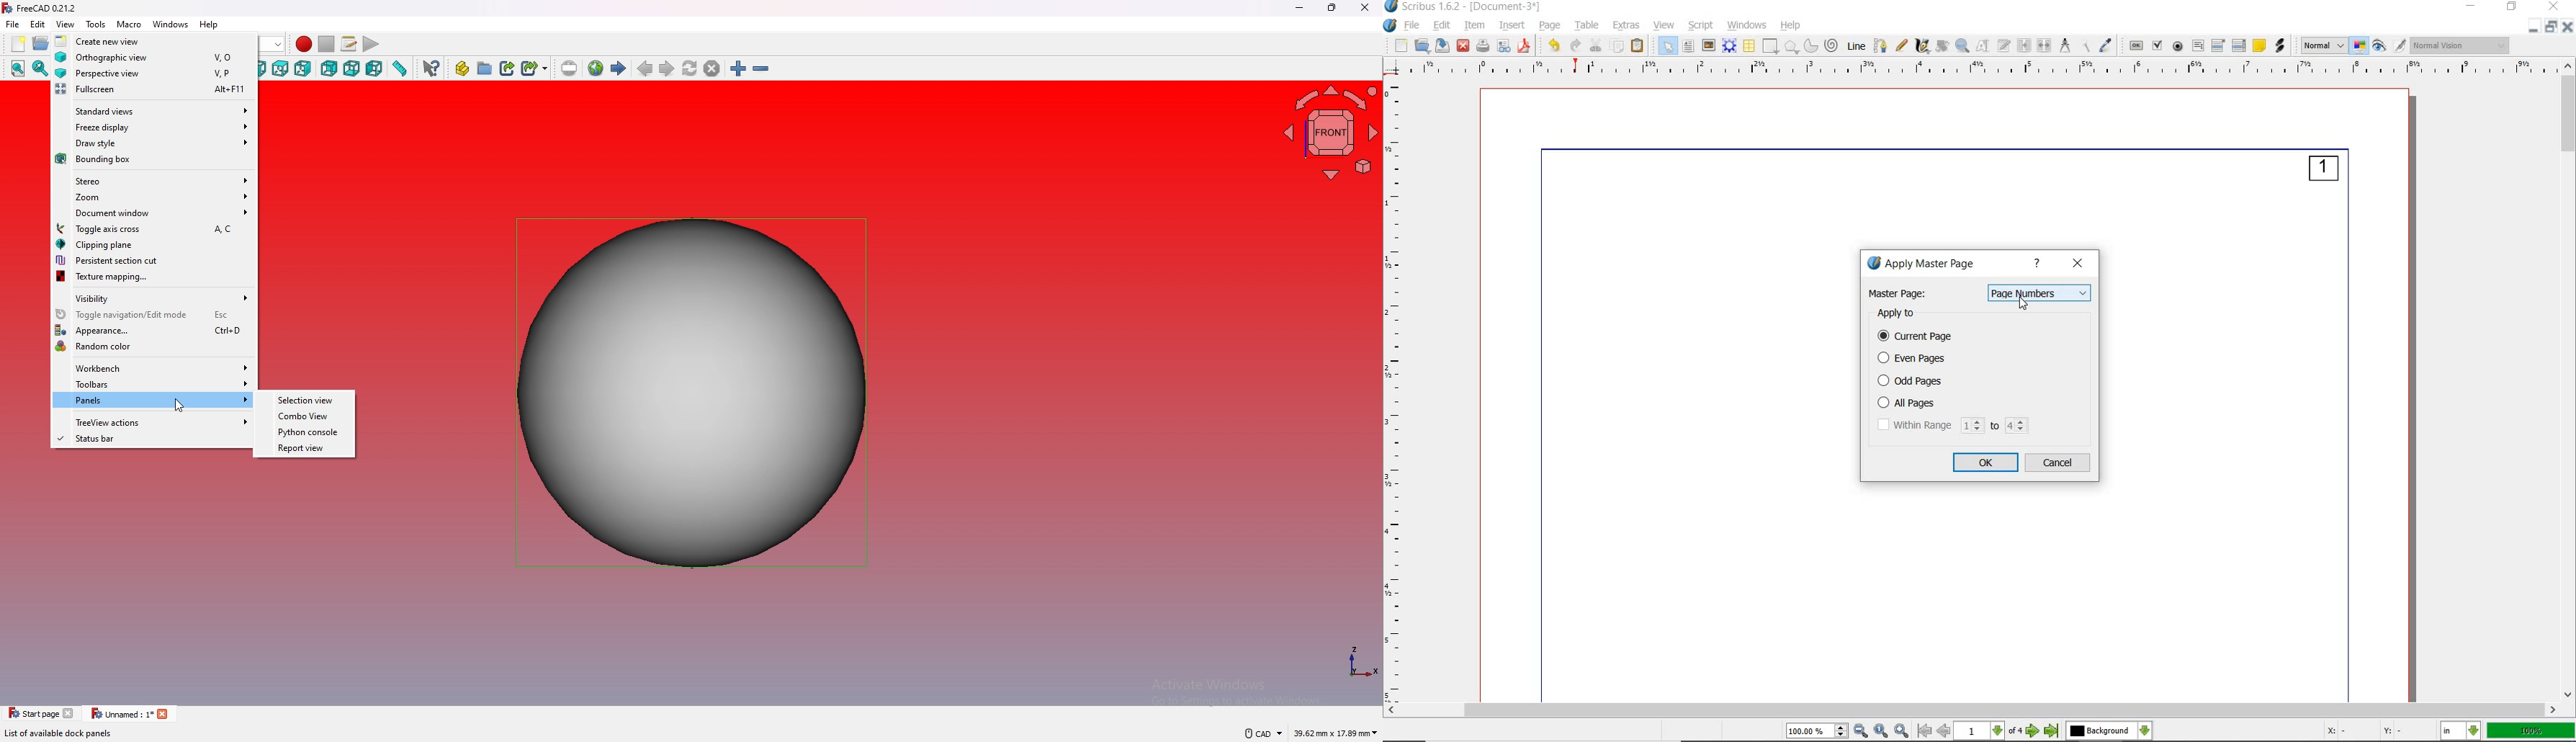  What do you see at coordinates (1524, 47) in the screenshot?
I see `save as pdf` at bounding box center [1524, 47].